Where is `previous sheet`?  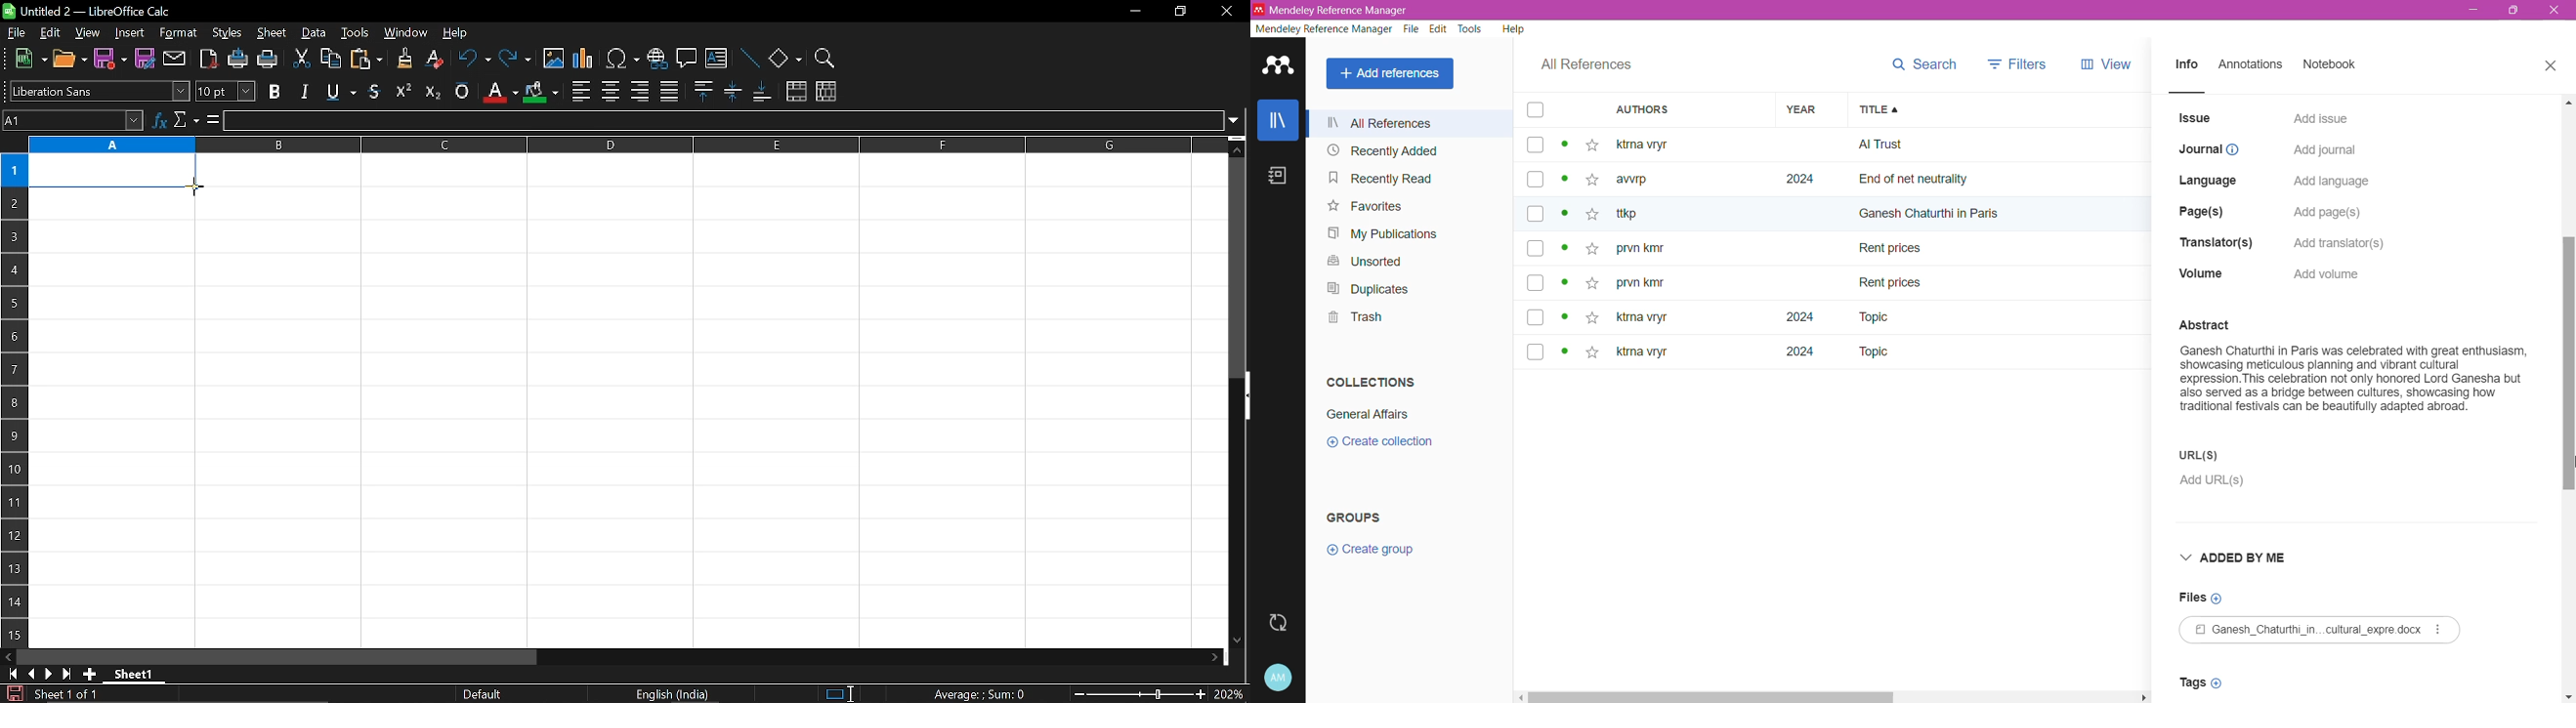
previous sheet is located at coordinates (29, 674).